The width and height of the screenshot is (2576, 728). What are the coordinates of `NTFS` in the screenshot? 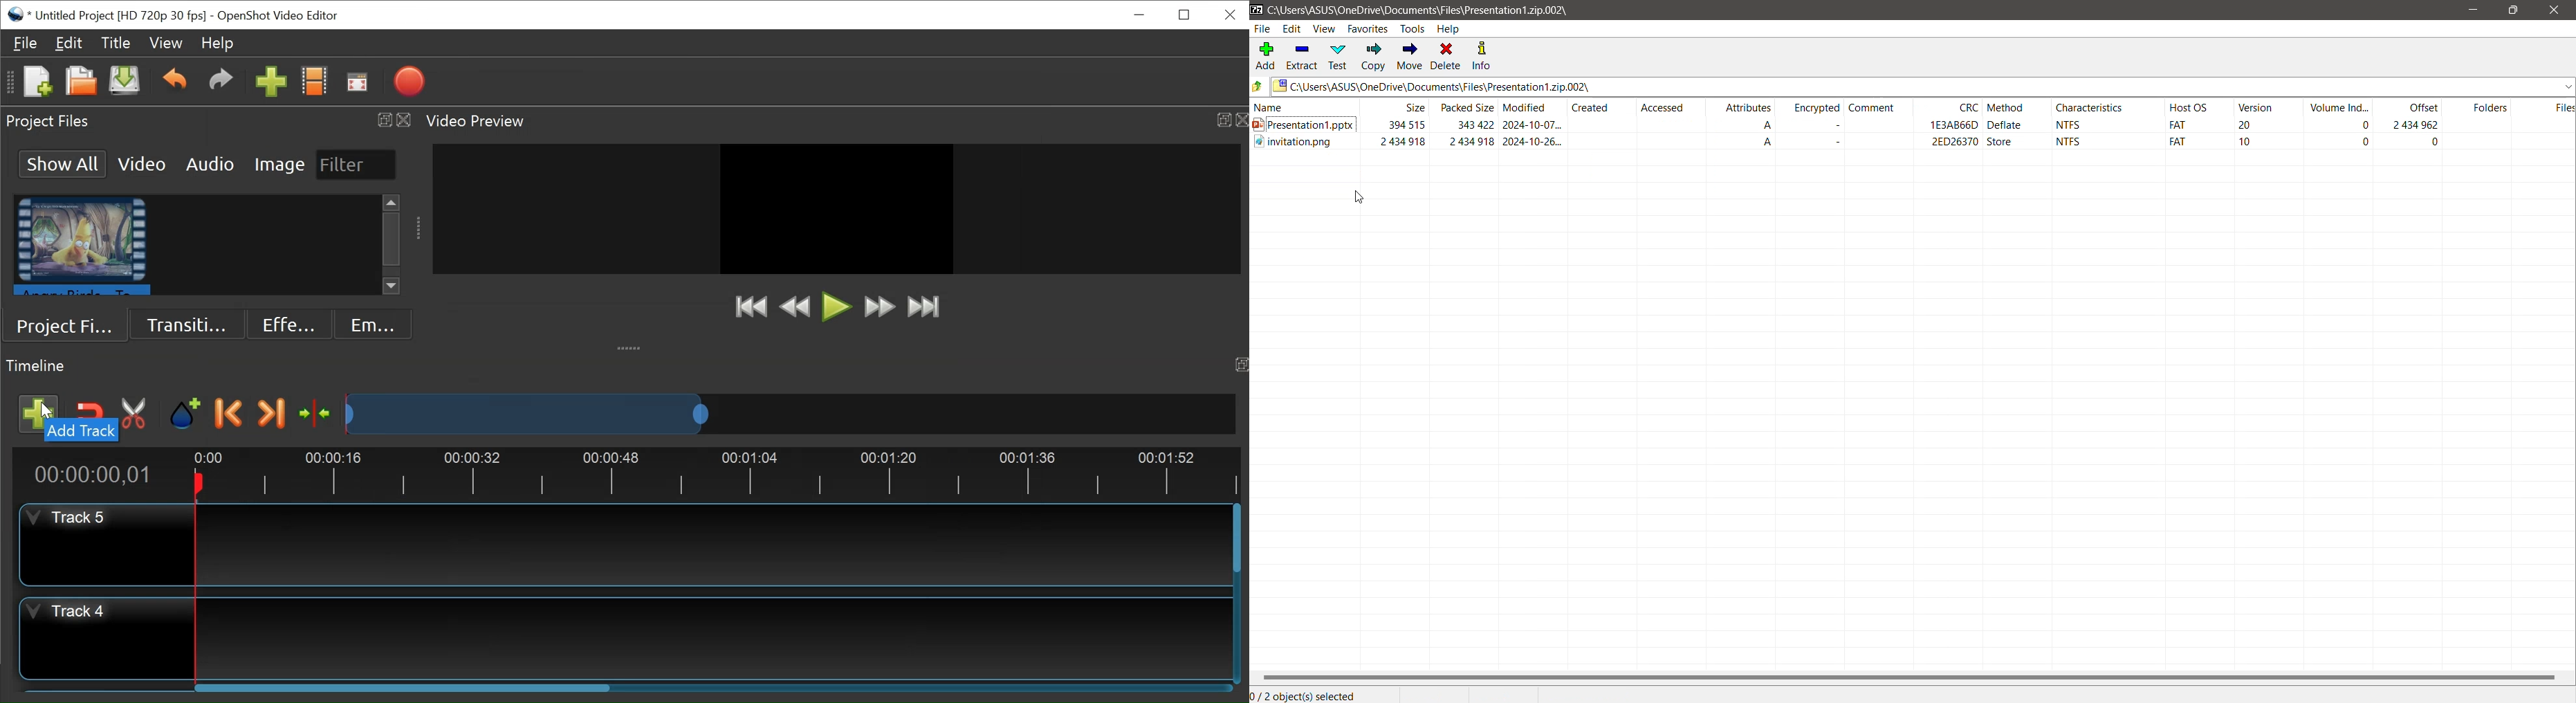 It's located at (2074, 123).